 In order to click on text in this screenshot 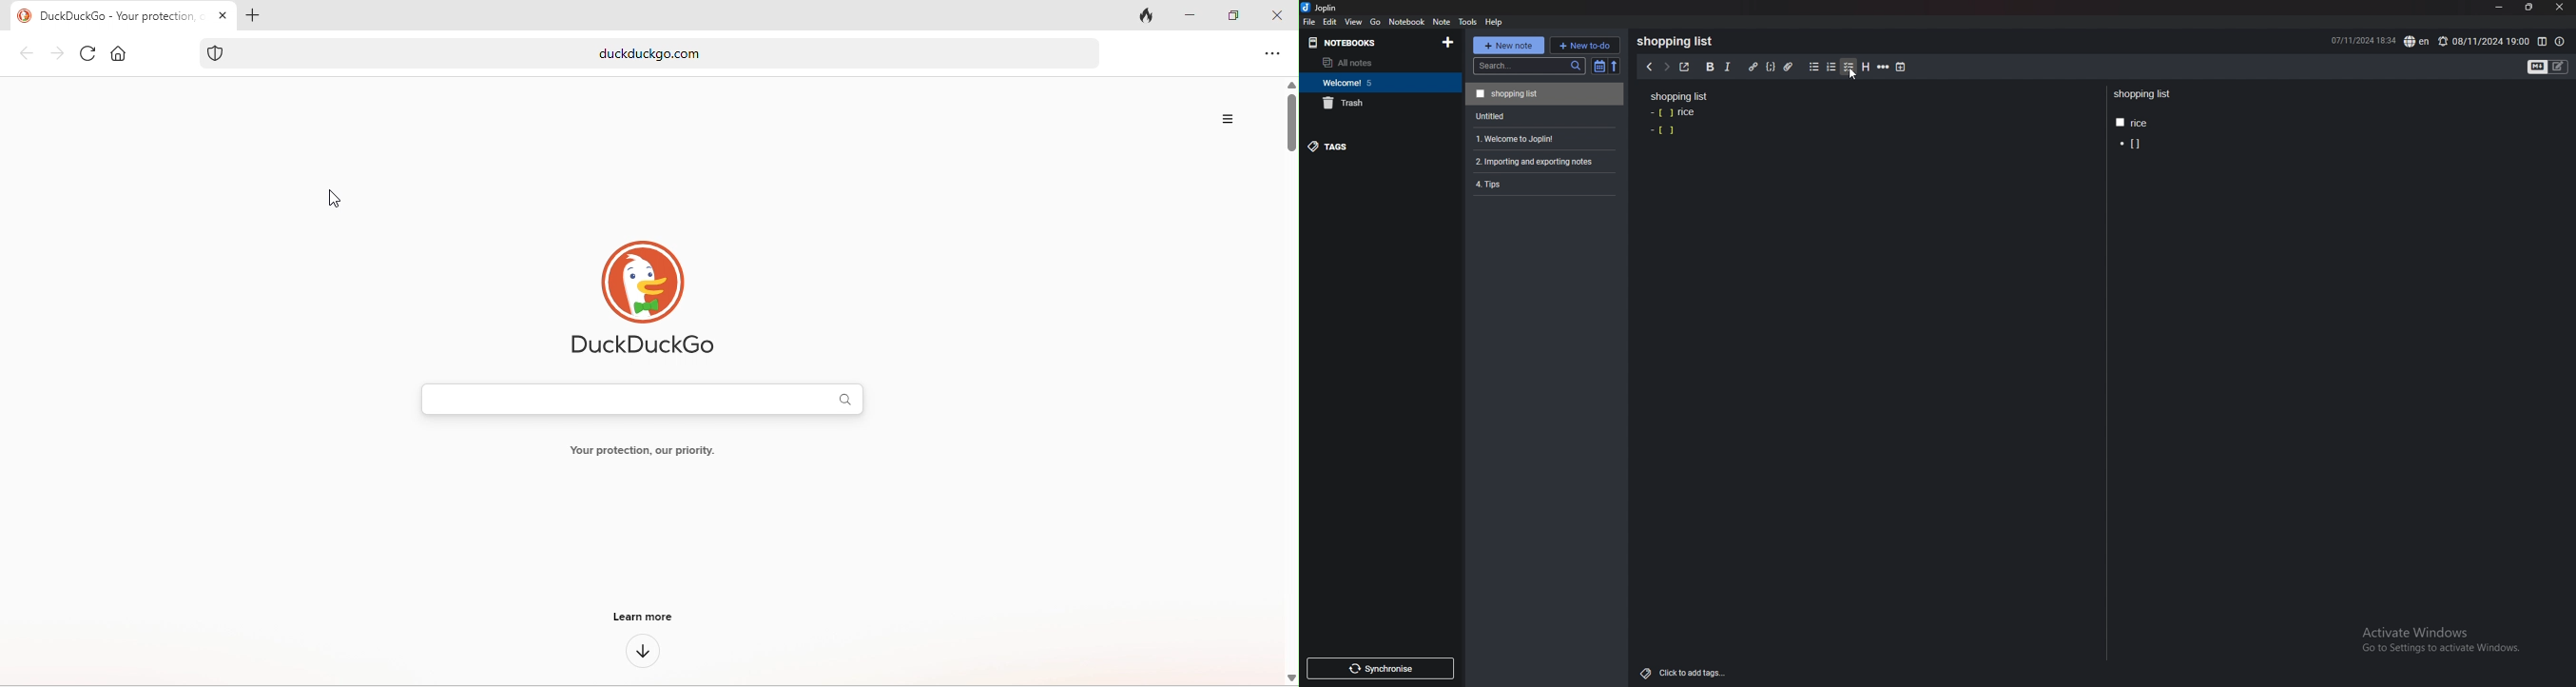, I will do `click(652, 452)`.